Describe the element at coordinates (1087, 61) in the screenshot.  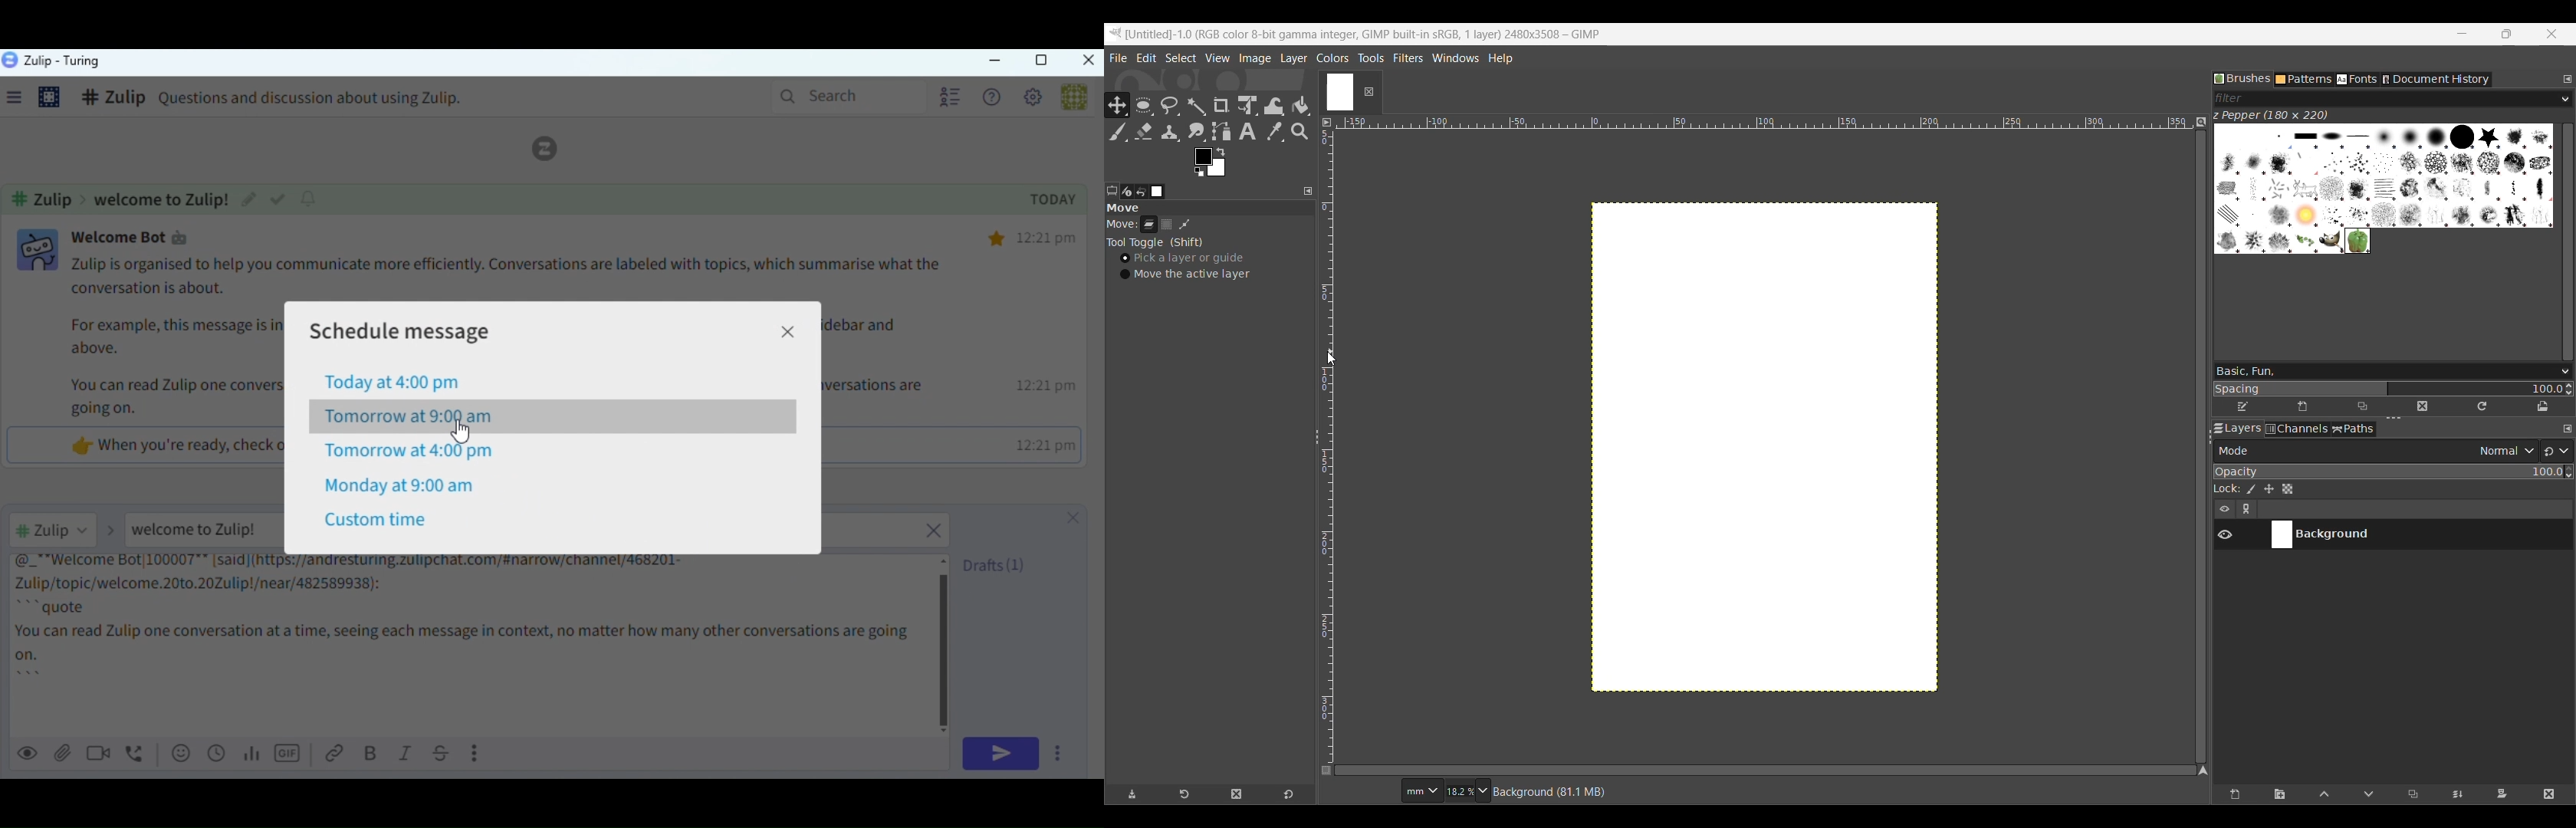
I see `Close` at that location.